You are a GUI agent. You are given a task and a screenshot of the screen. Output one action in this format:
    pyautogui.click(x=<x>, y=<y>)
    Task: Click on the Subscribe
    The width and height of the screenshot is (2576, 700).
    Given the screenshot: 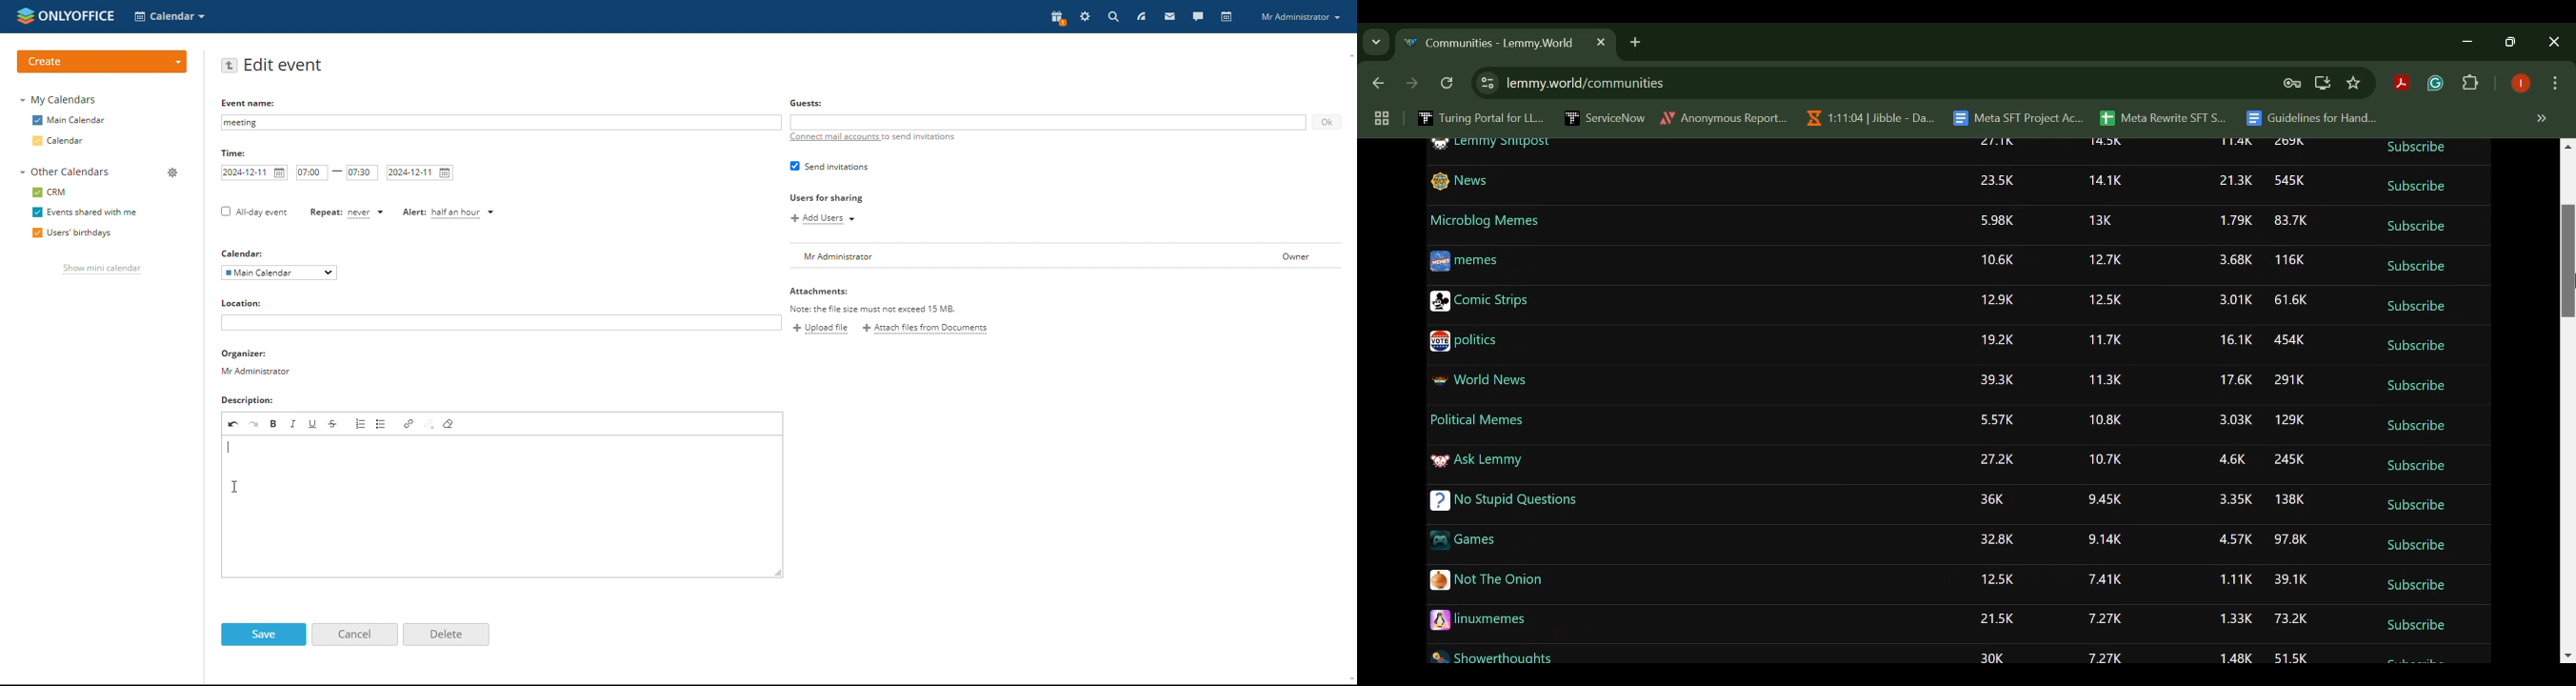 What is the action you would take?
    pyautogui.click(x=2418, y=547)
    